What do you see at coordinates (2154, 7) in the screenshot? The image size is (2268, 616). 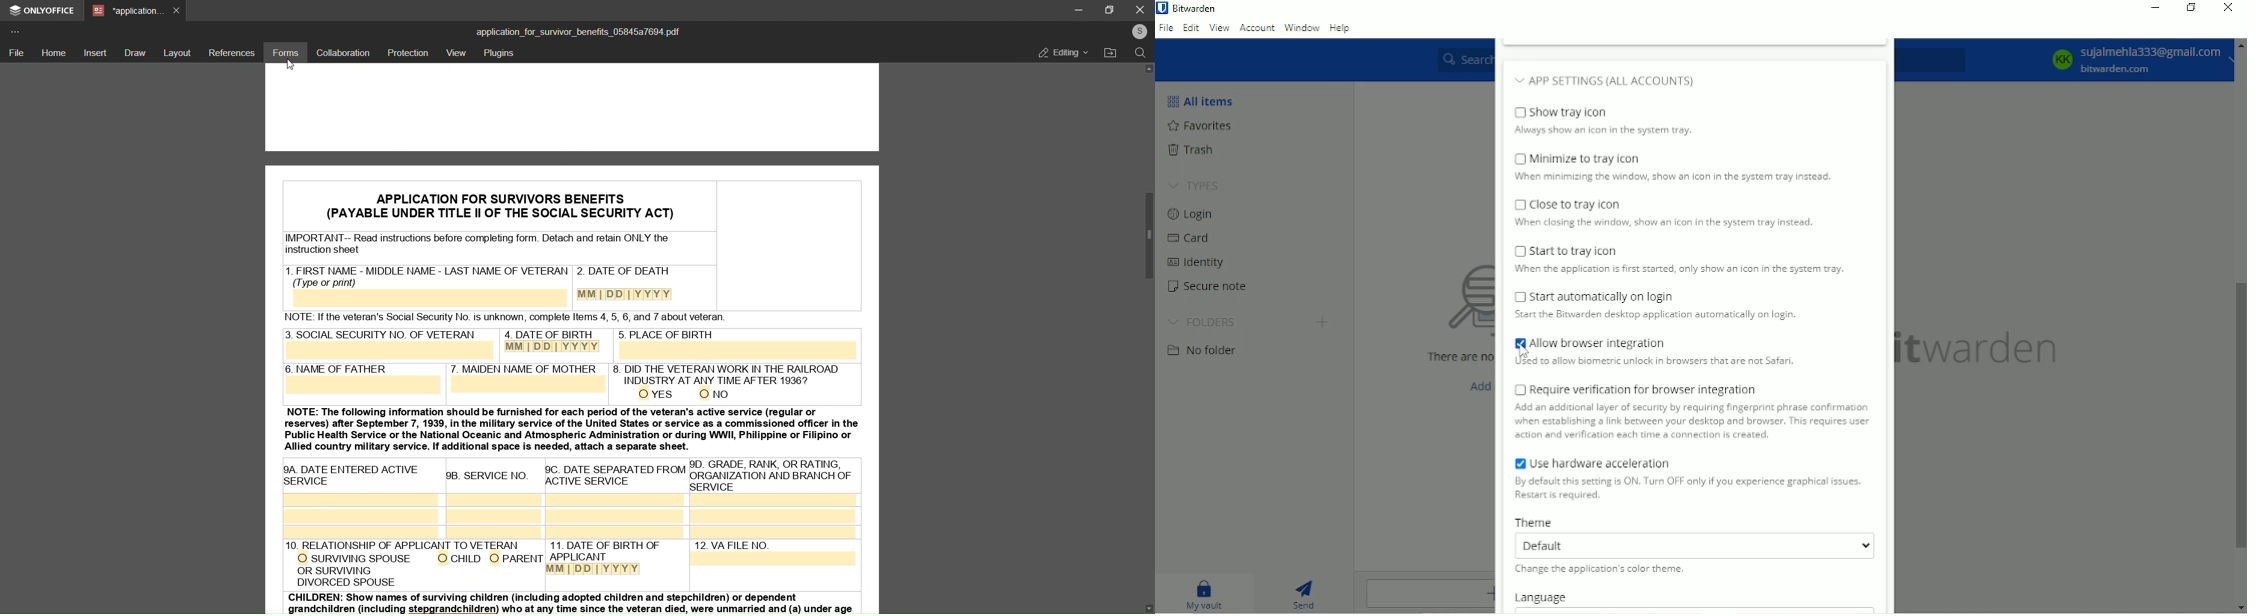 I see `Minimize` at bounding box center [2154, 7].